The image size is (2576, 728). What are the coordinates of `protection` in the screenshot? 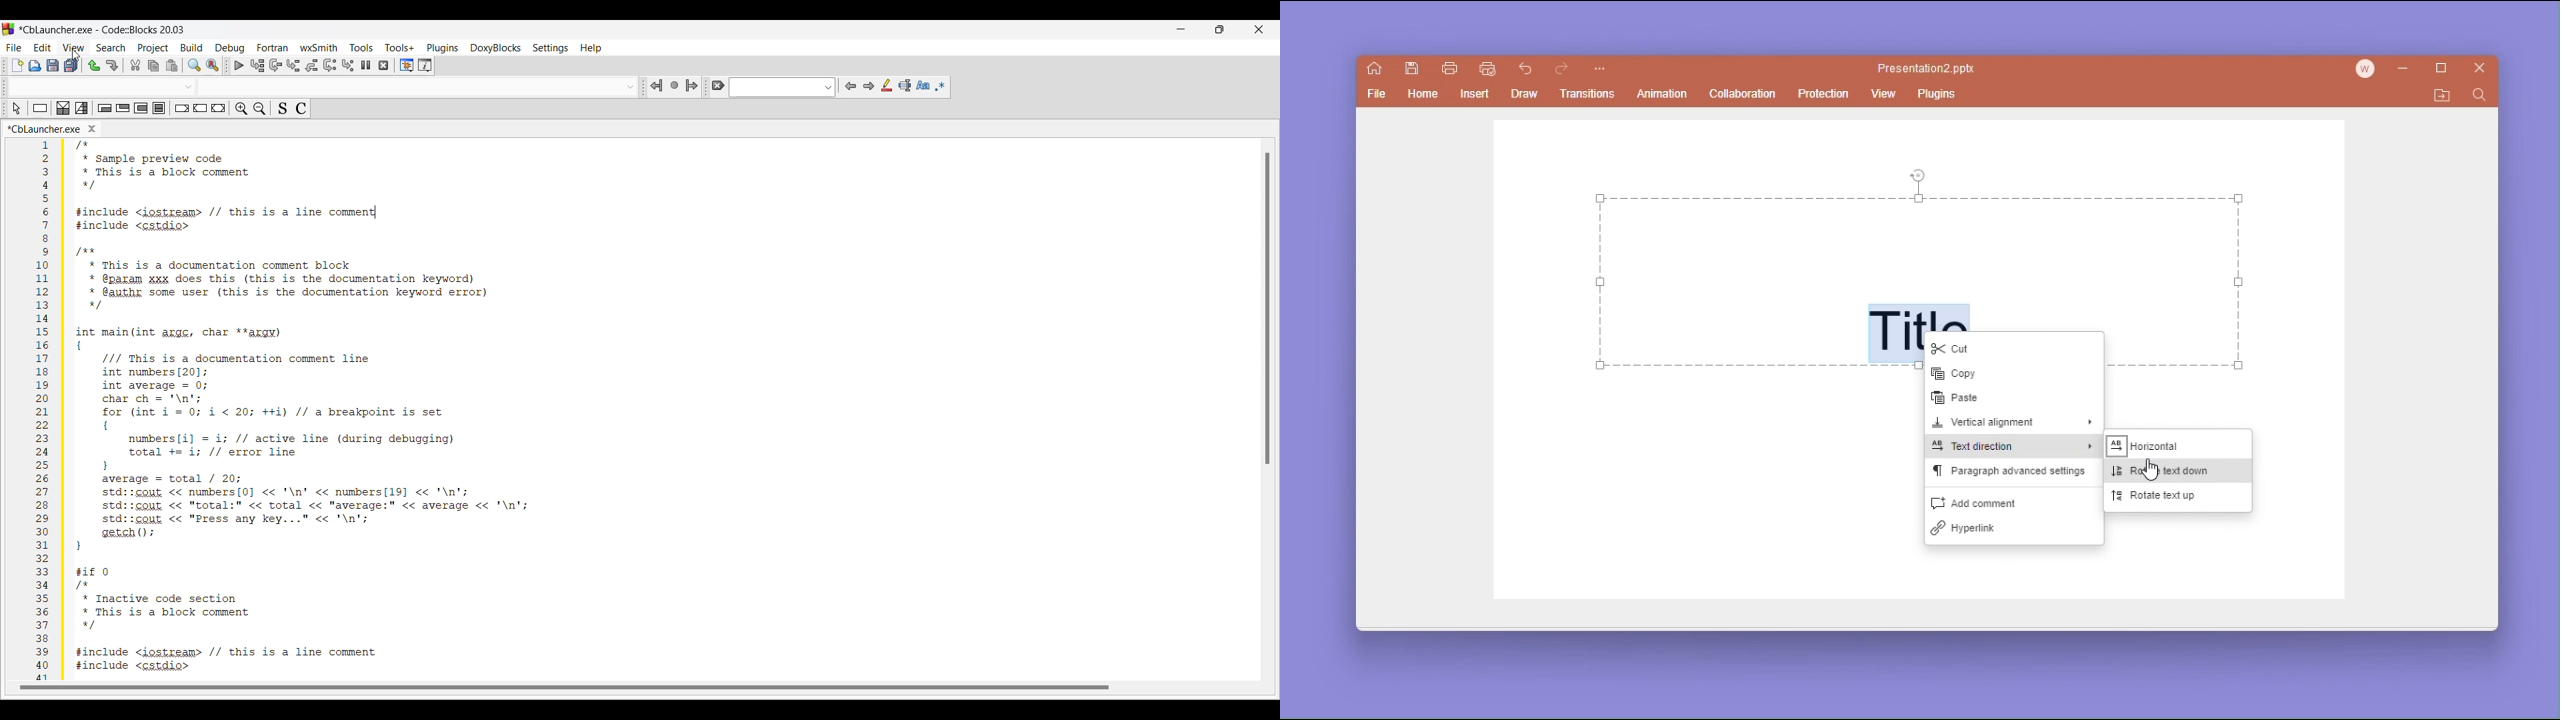 It's located at (1824, 93).